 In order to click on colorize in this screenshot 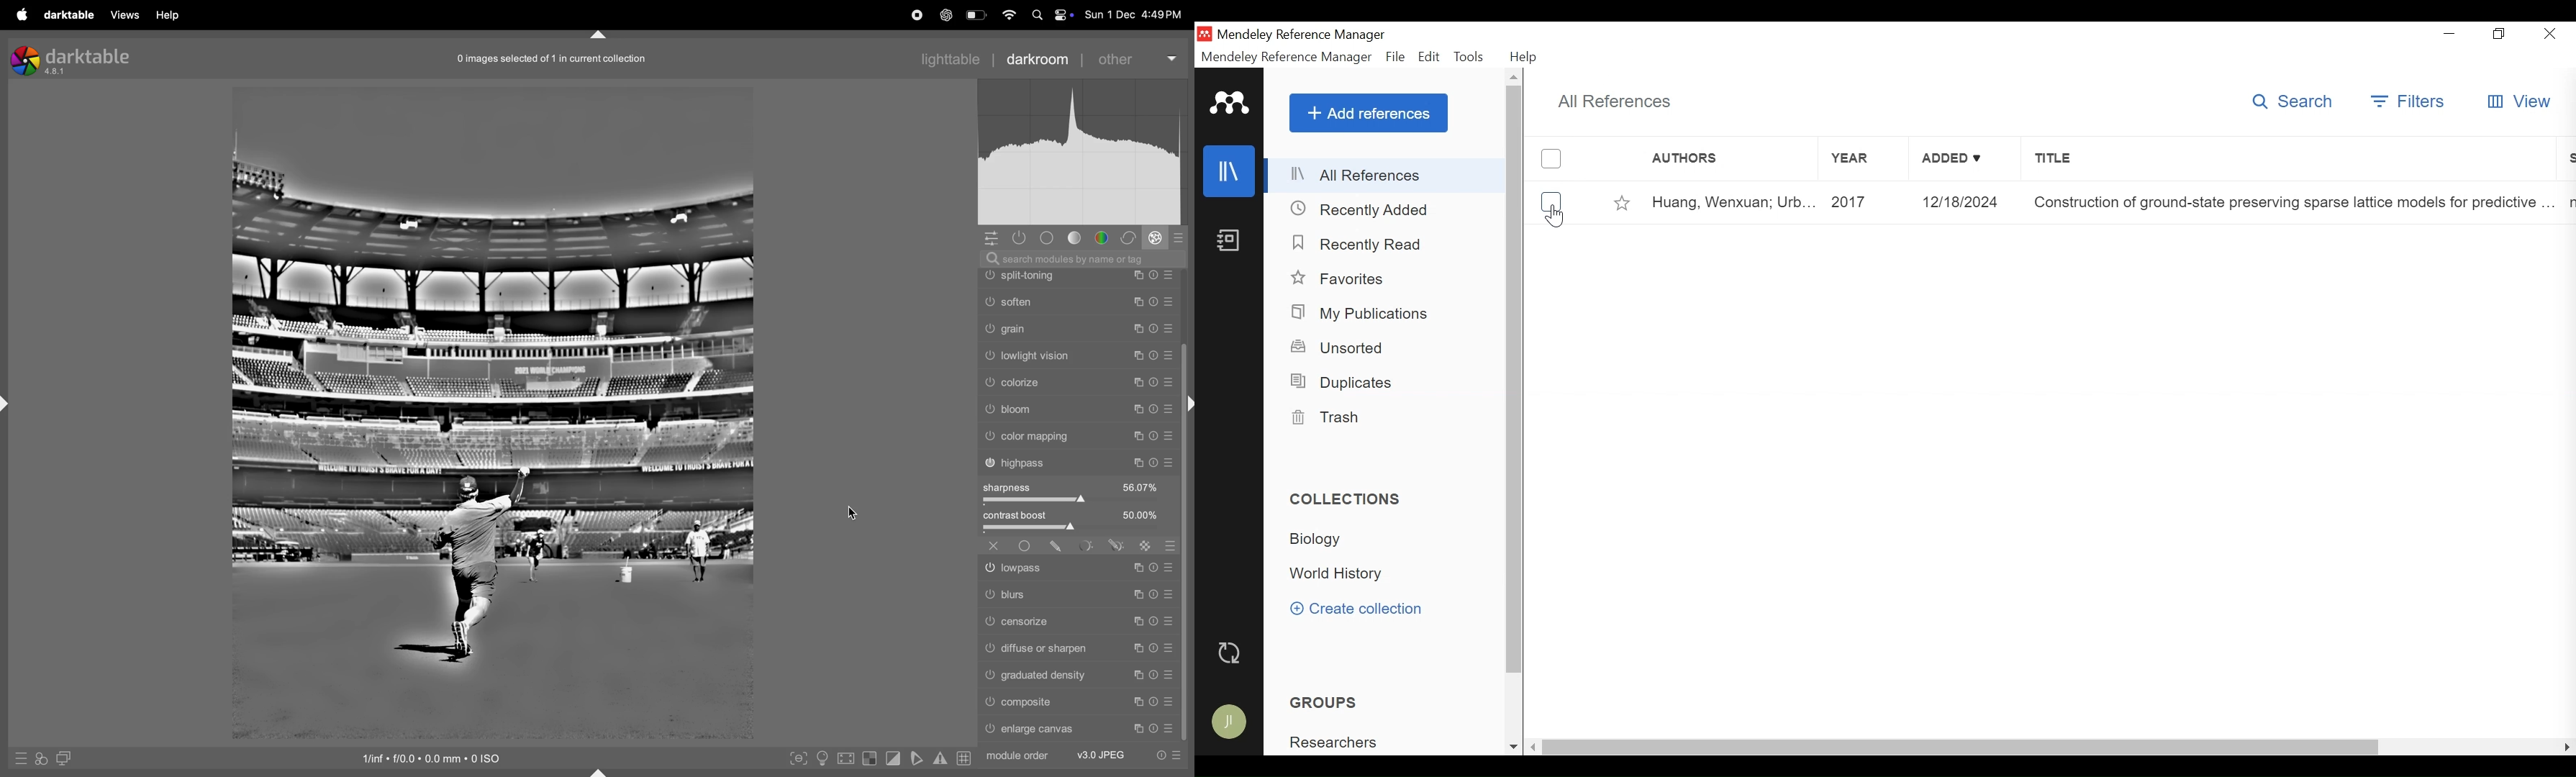, I will do `click(1081, 461)`.